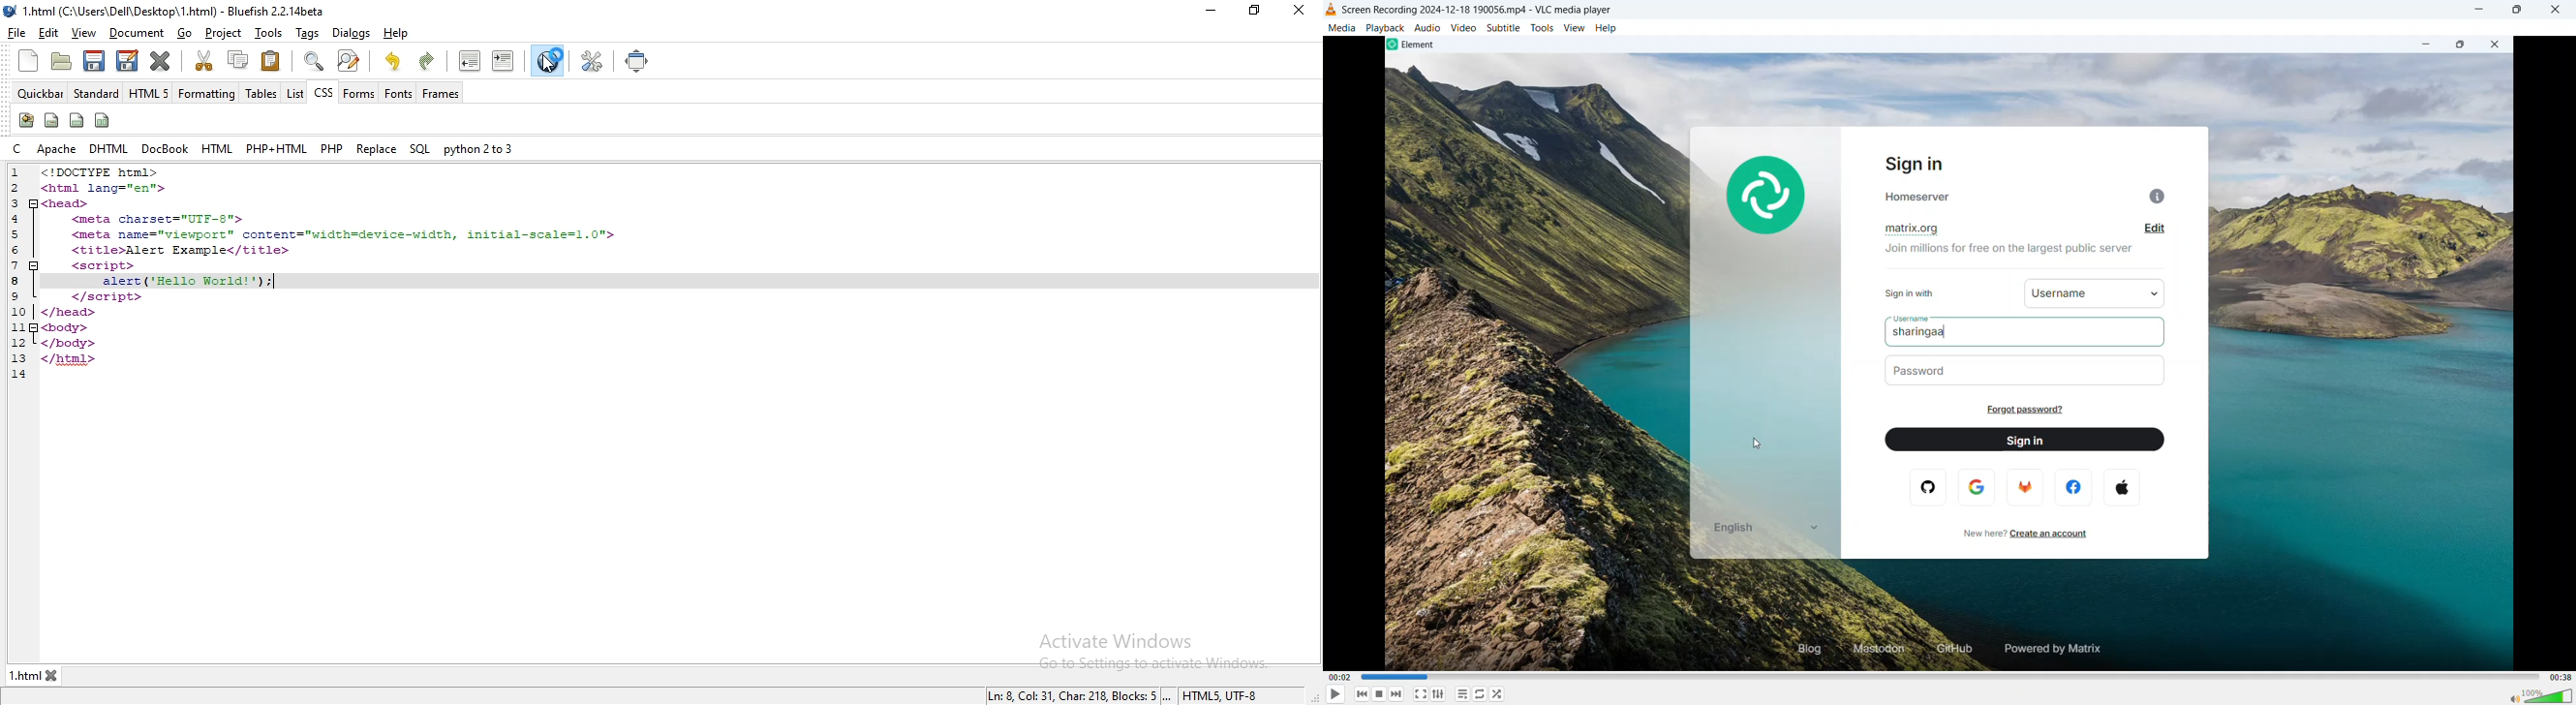  What do you see at coordinates (236, 62) in the screenshot?
I see `copy` at bounding box center [236, 62].